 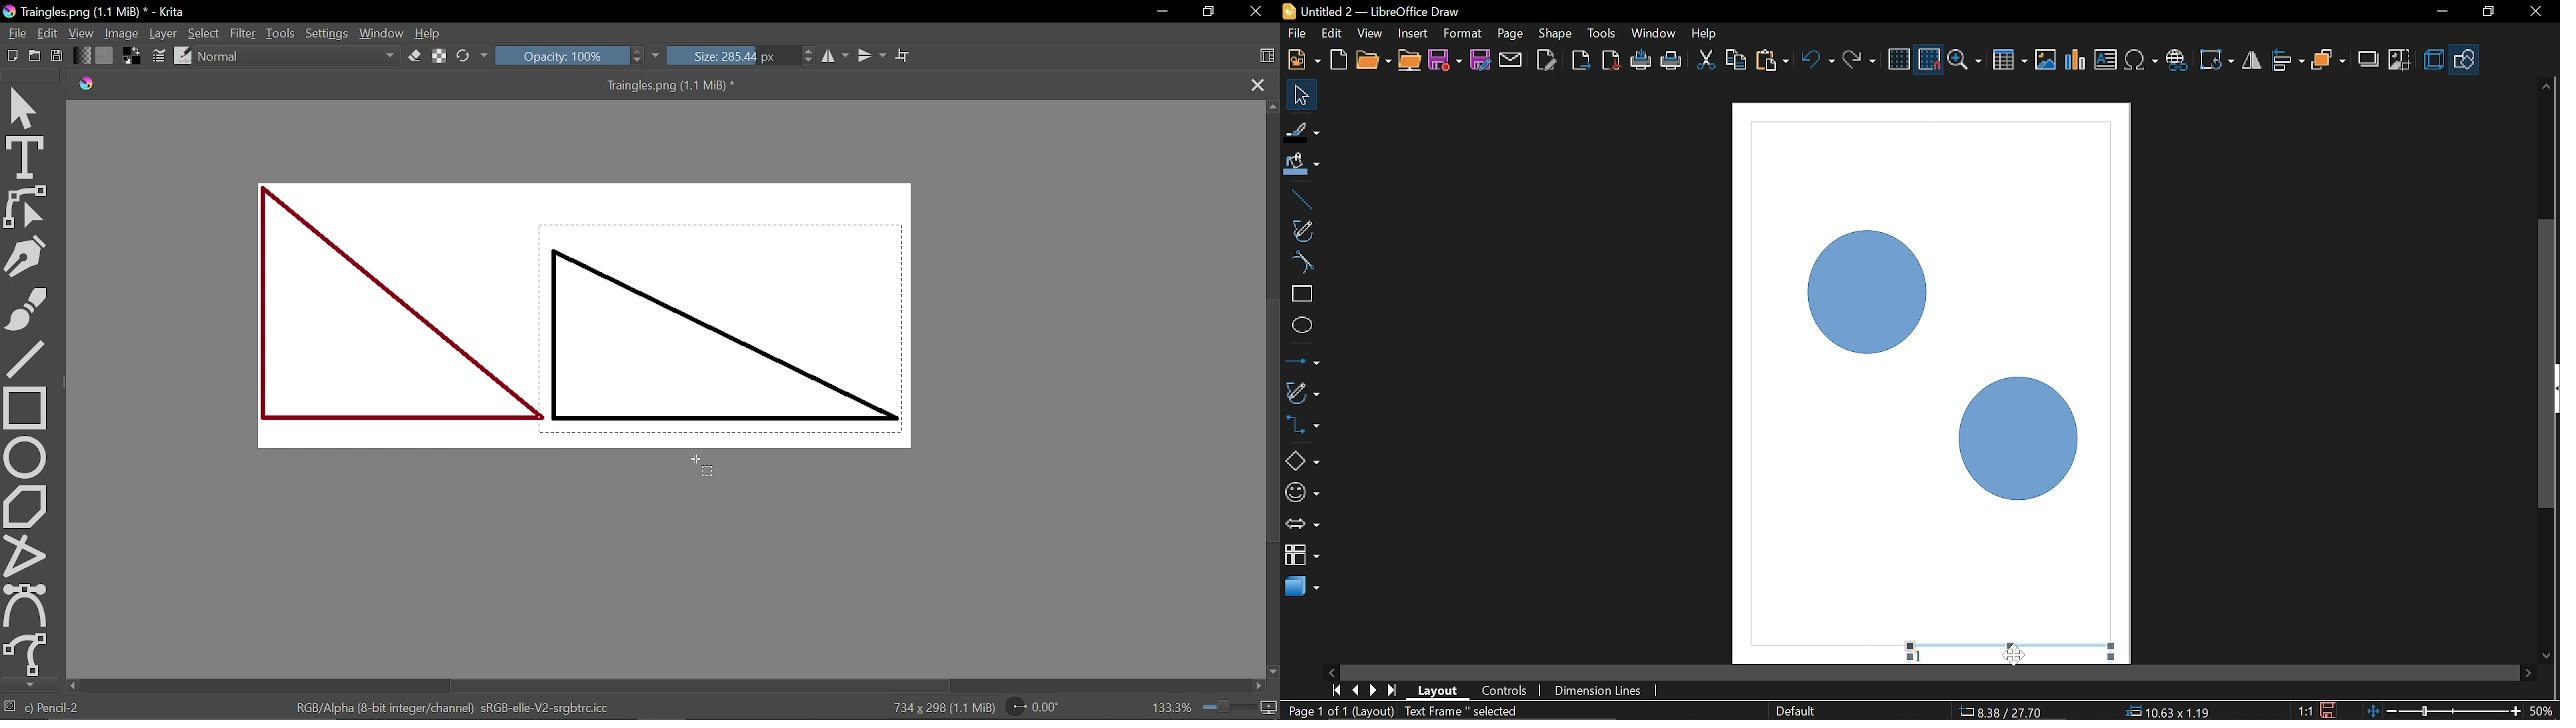 I want to click on Freehand brush tool, so click(x=26, y=305).